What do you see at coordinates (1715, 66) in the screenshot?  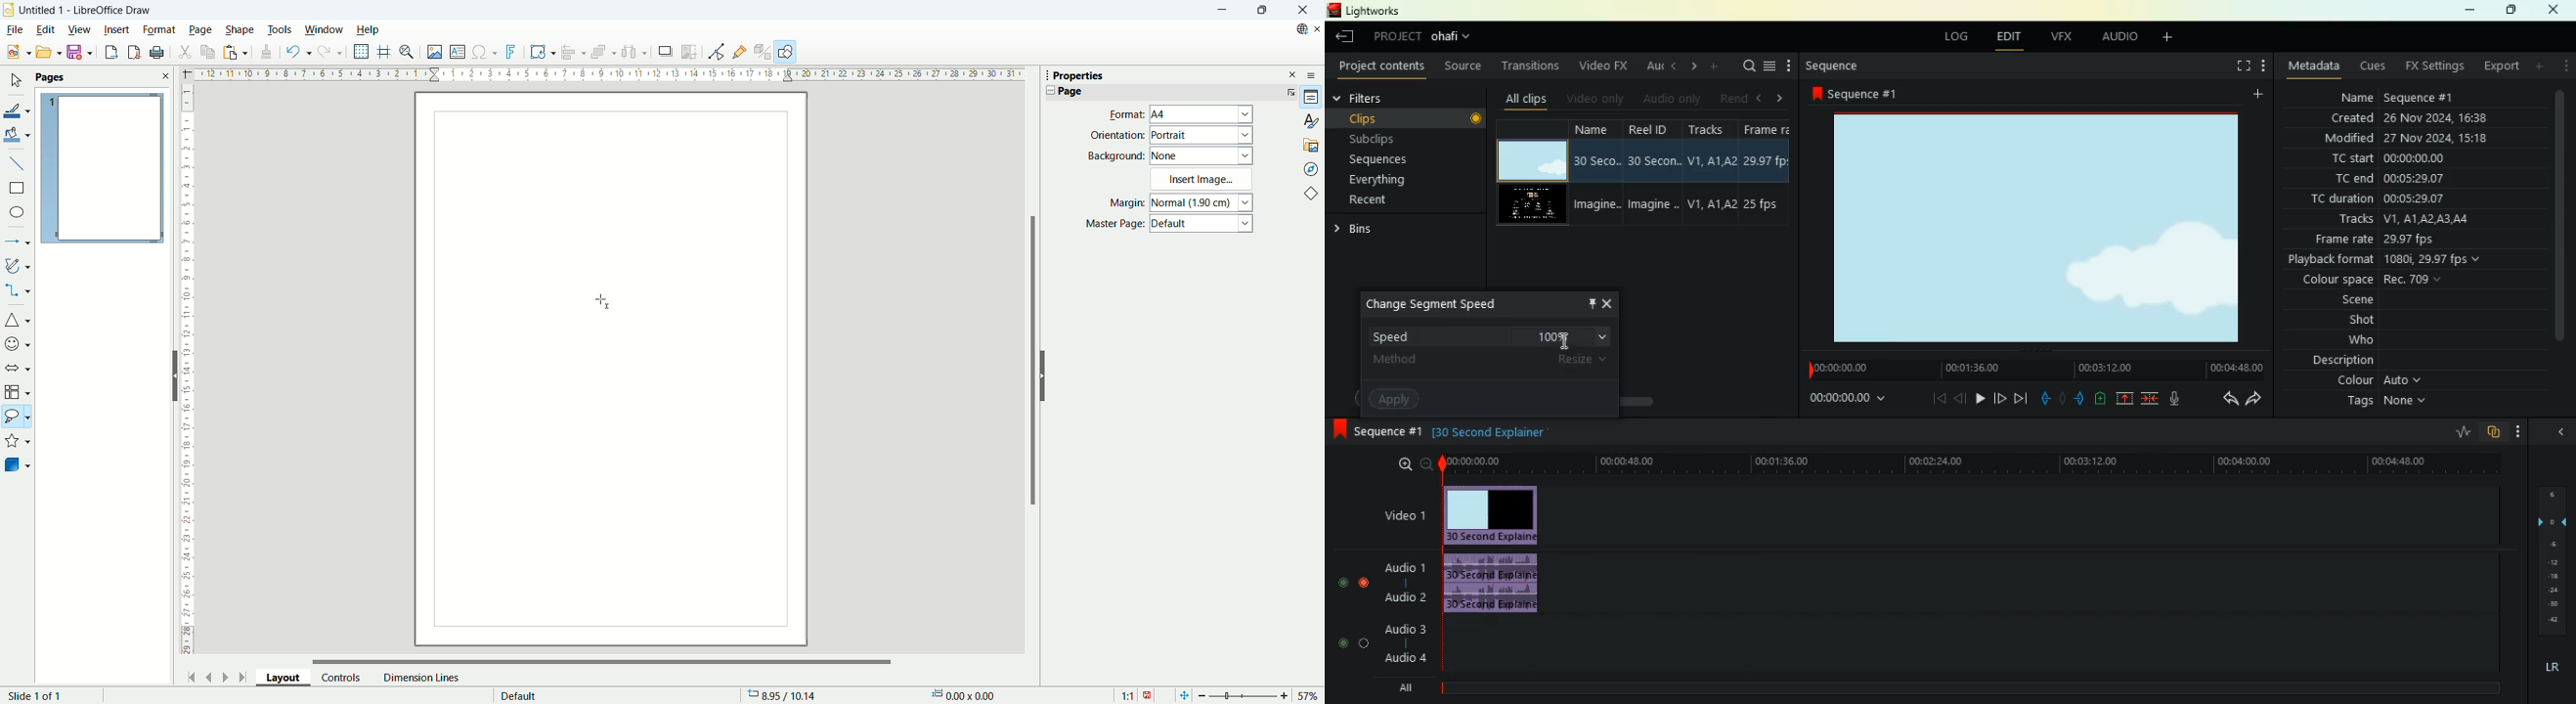 I see `add` at bounding box center [1715, 66].